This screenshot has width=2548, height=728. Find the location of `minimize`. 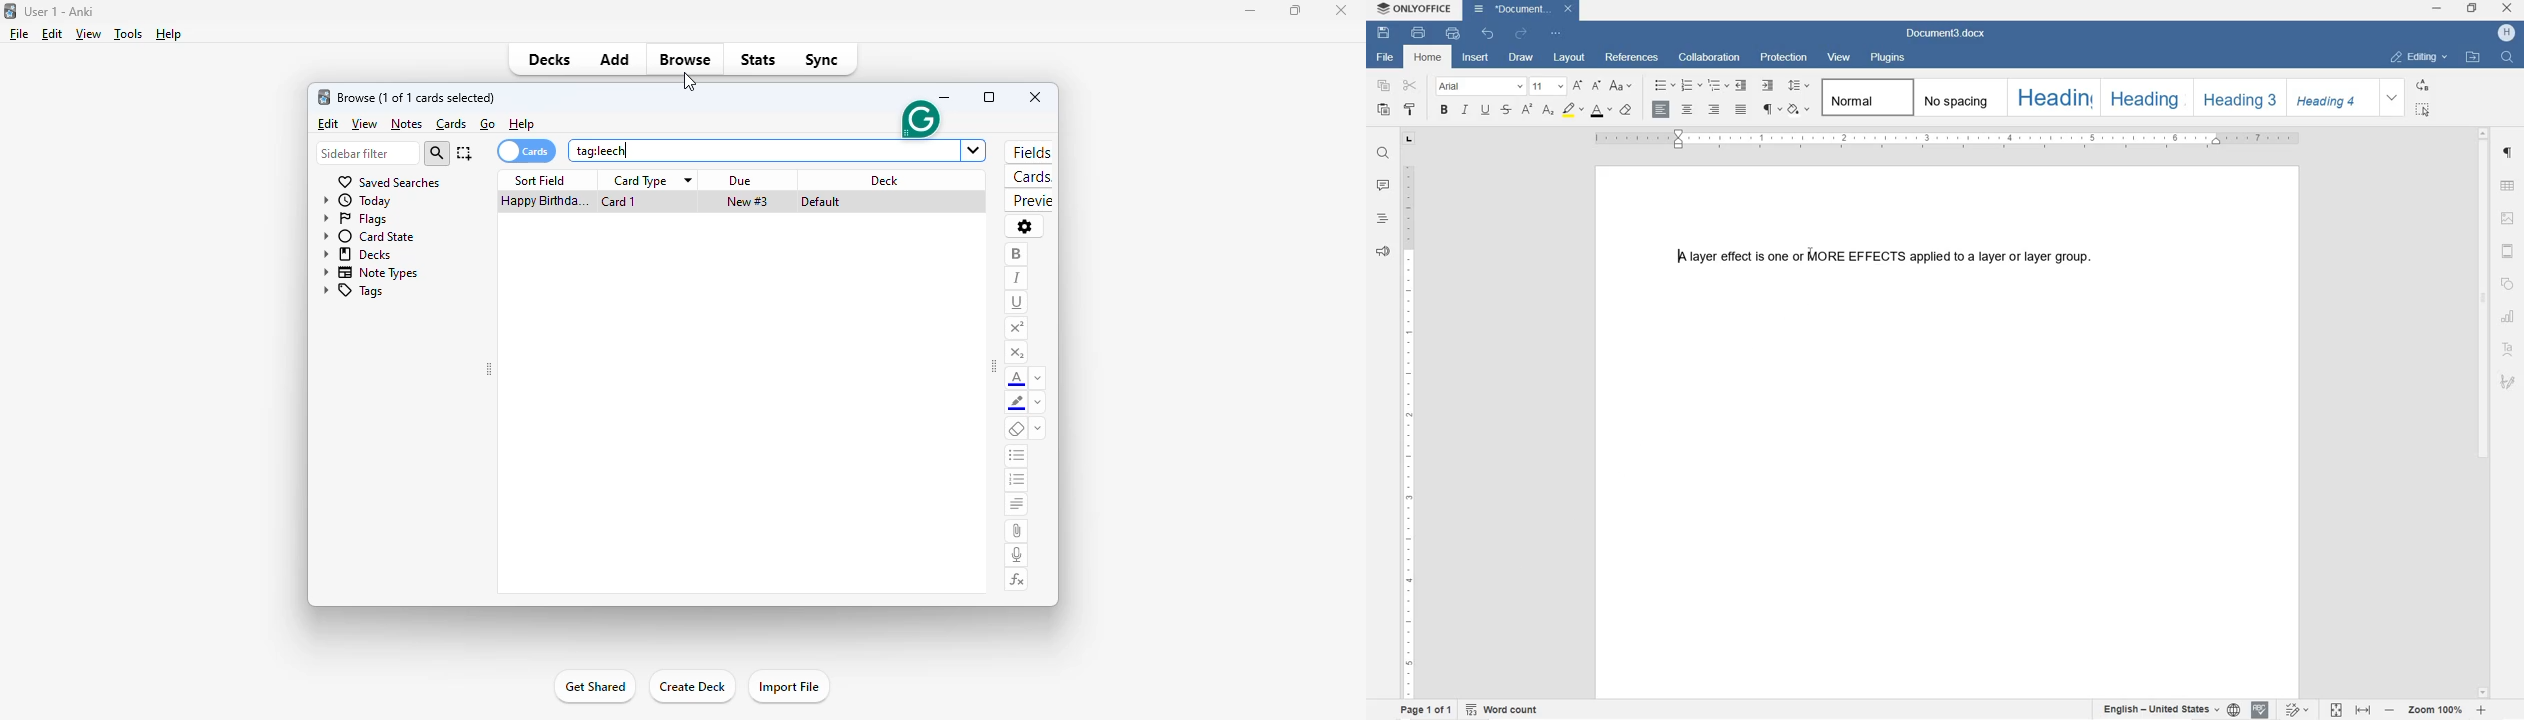

minimize is located at coordinates (947, 98).